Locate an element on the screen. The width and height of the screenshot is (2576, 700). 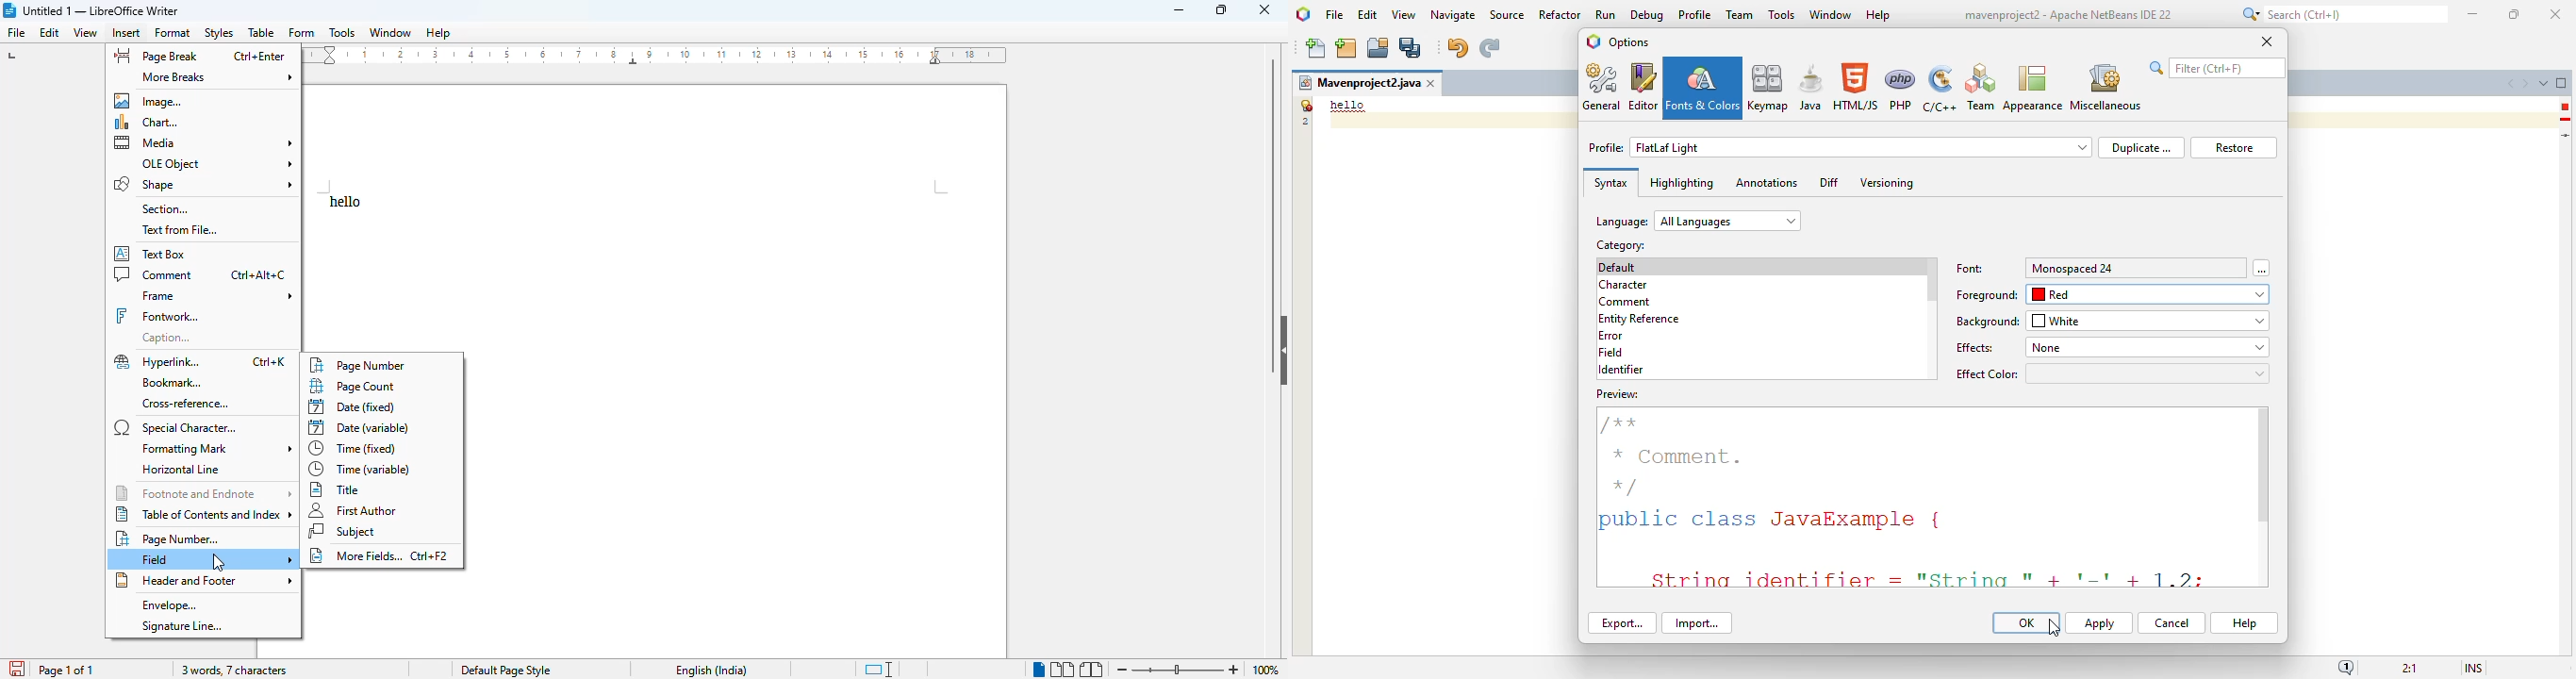
hyperlink is located at coordinates (158, 362).